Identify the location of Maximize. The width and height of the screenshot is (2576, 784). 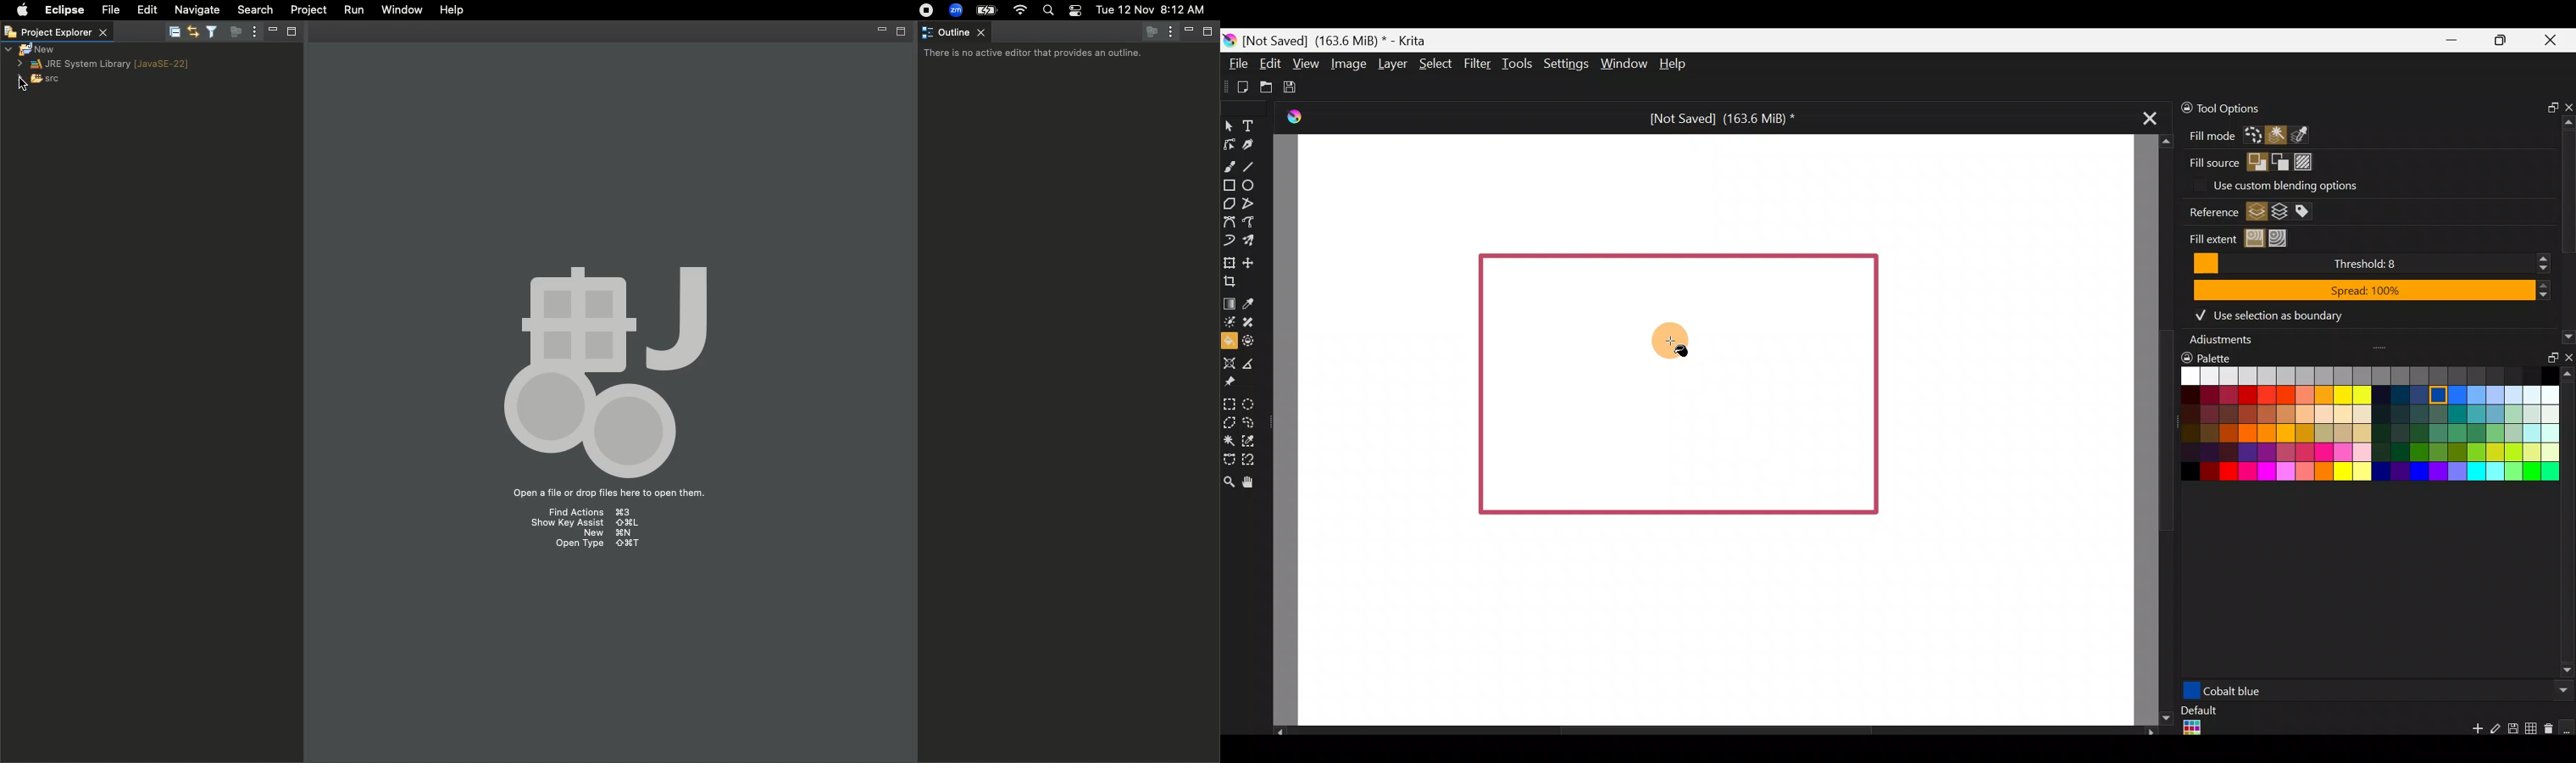
(290, 31).